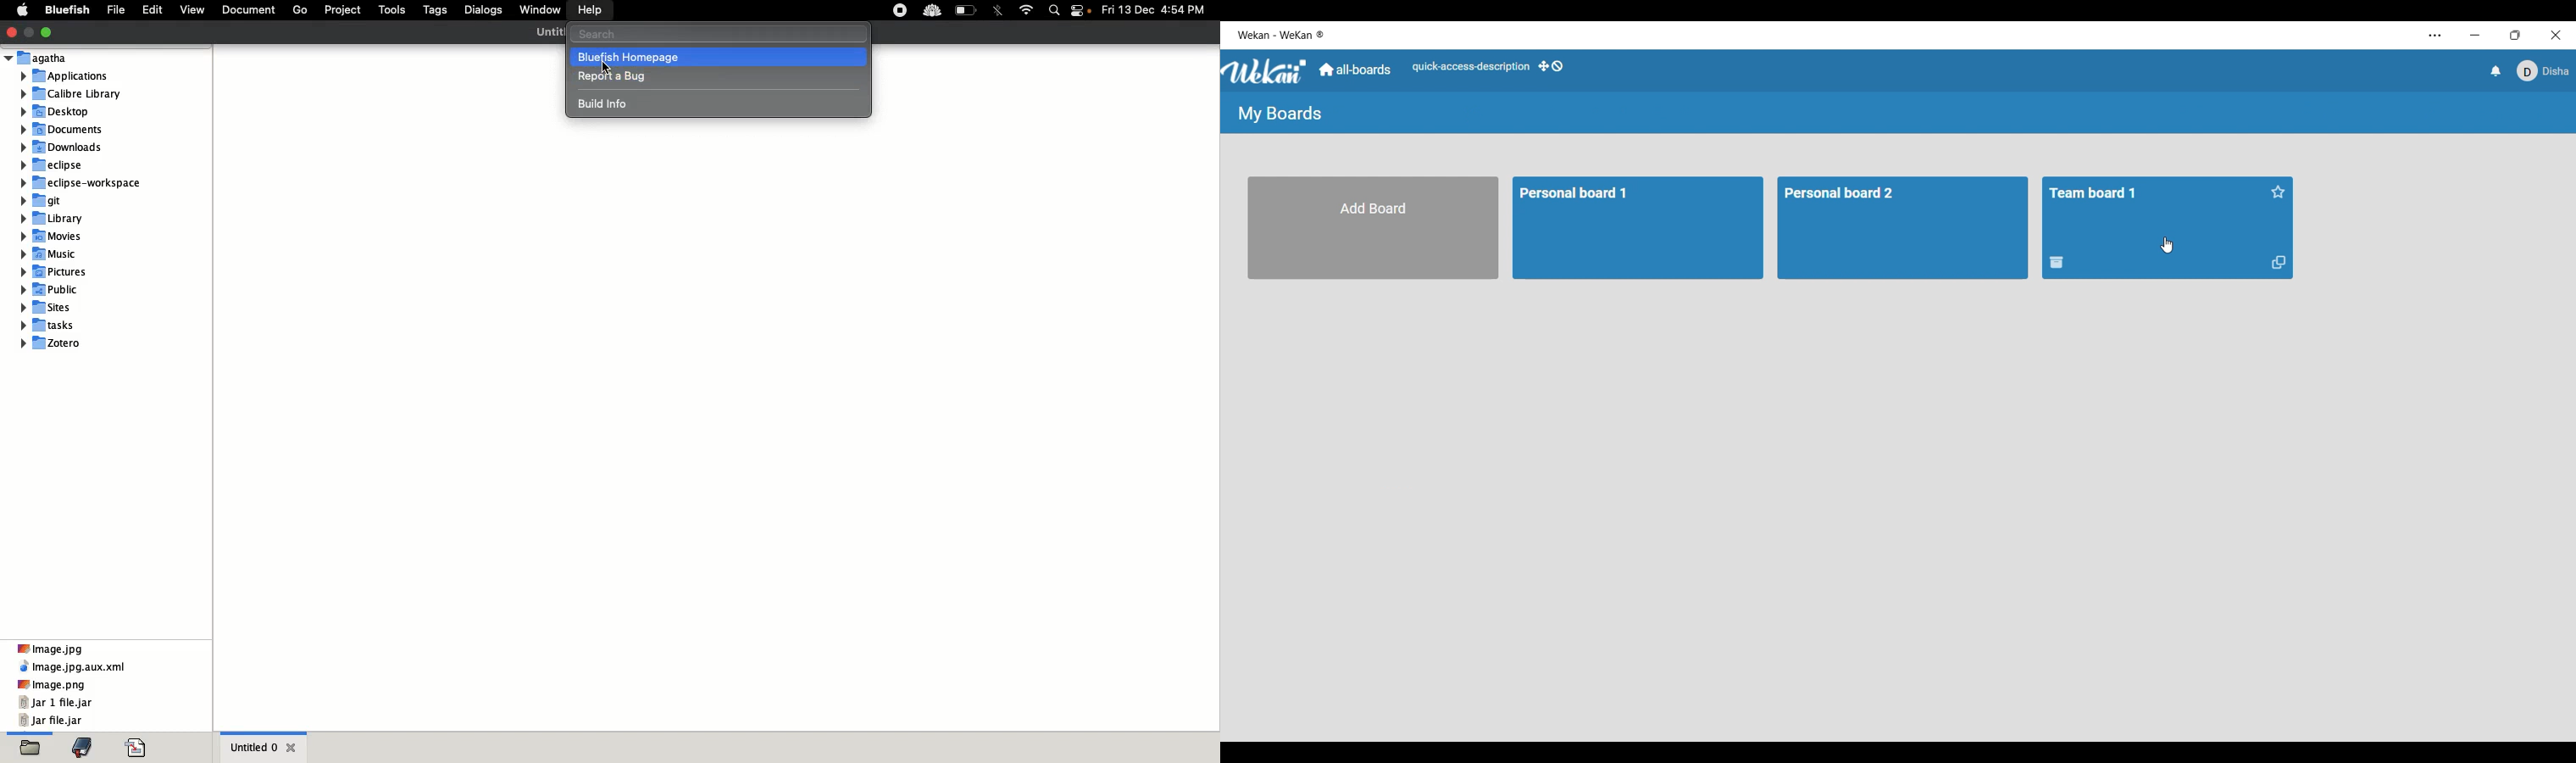  What do you see at coordinates (71, 93) in the screenshot?
I see `calibre library` at bounding box center [71, 93].